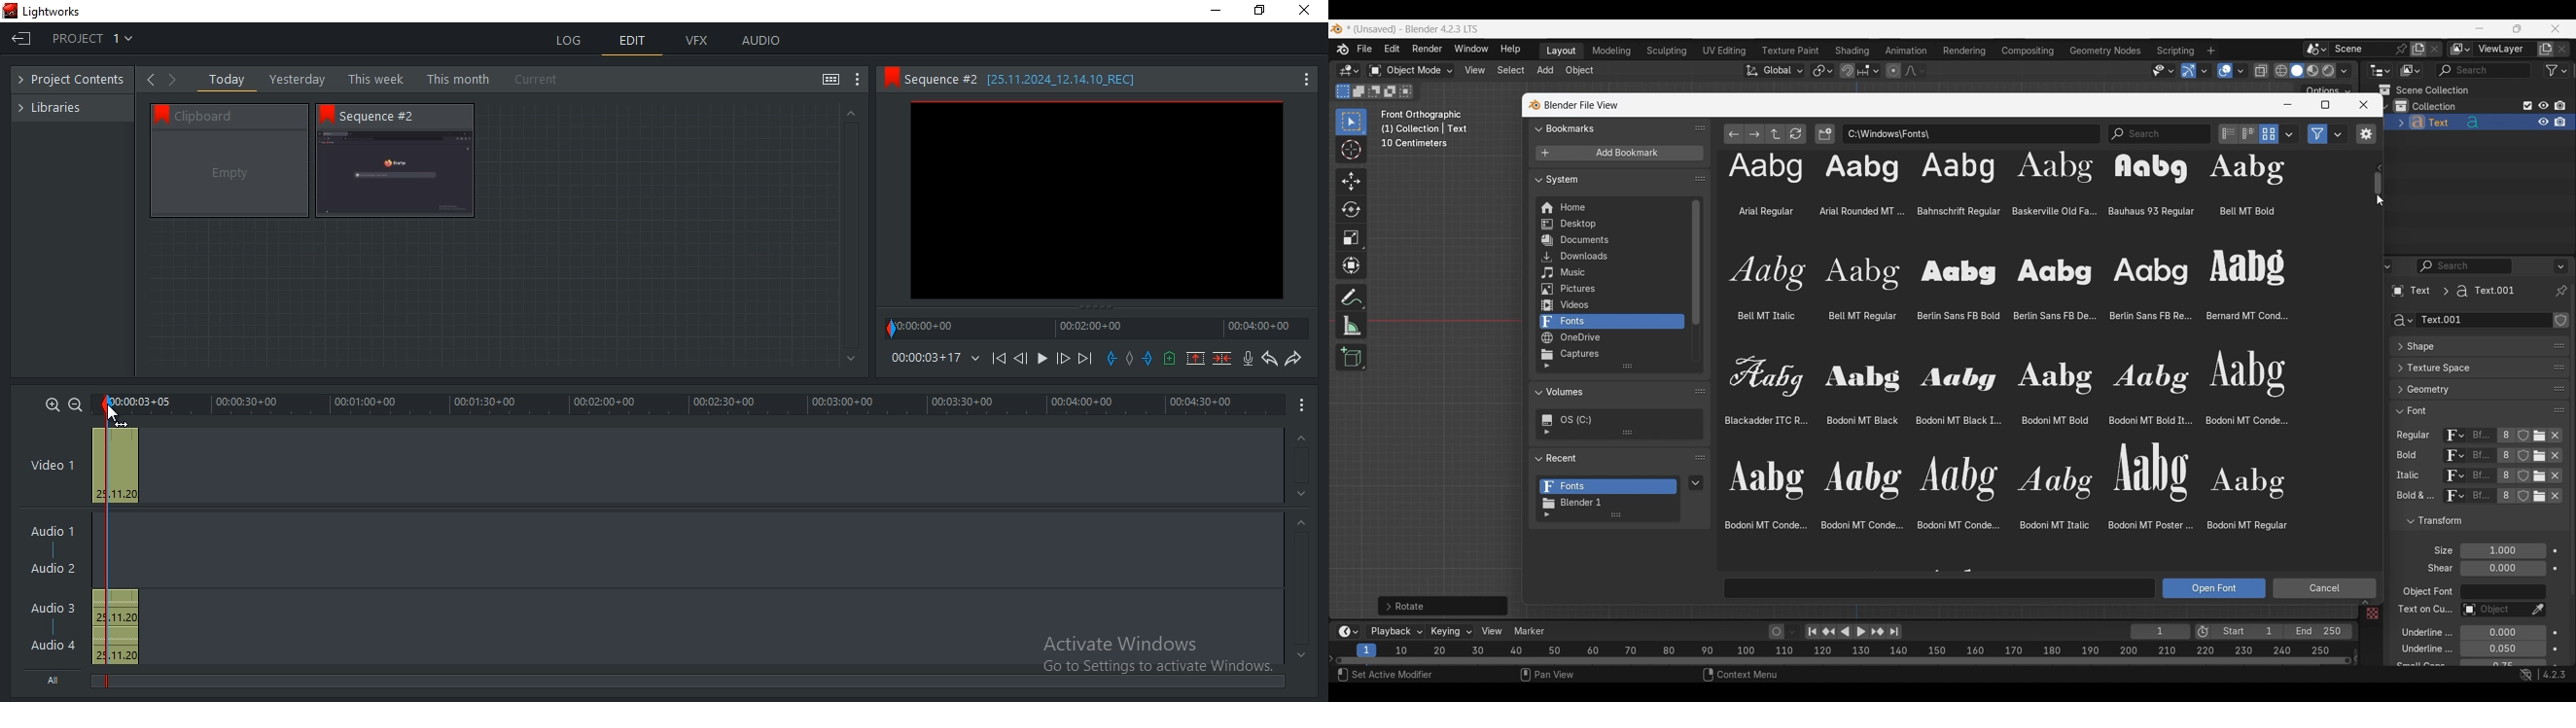 The height and width of the screenshot is (728, 2576). Describe the element at coordinates (2419, 632) in the screenshot. I see `underline` at that location.